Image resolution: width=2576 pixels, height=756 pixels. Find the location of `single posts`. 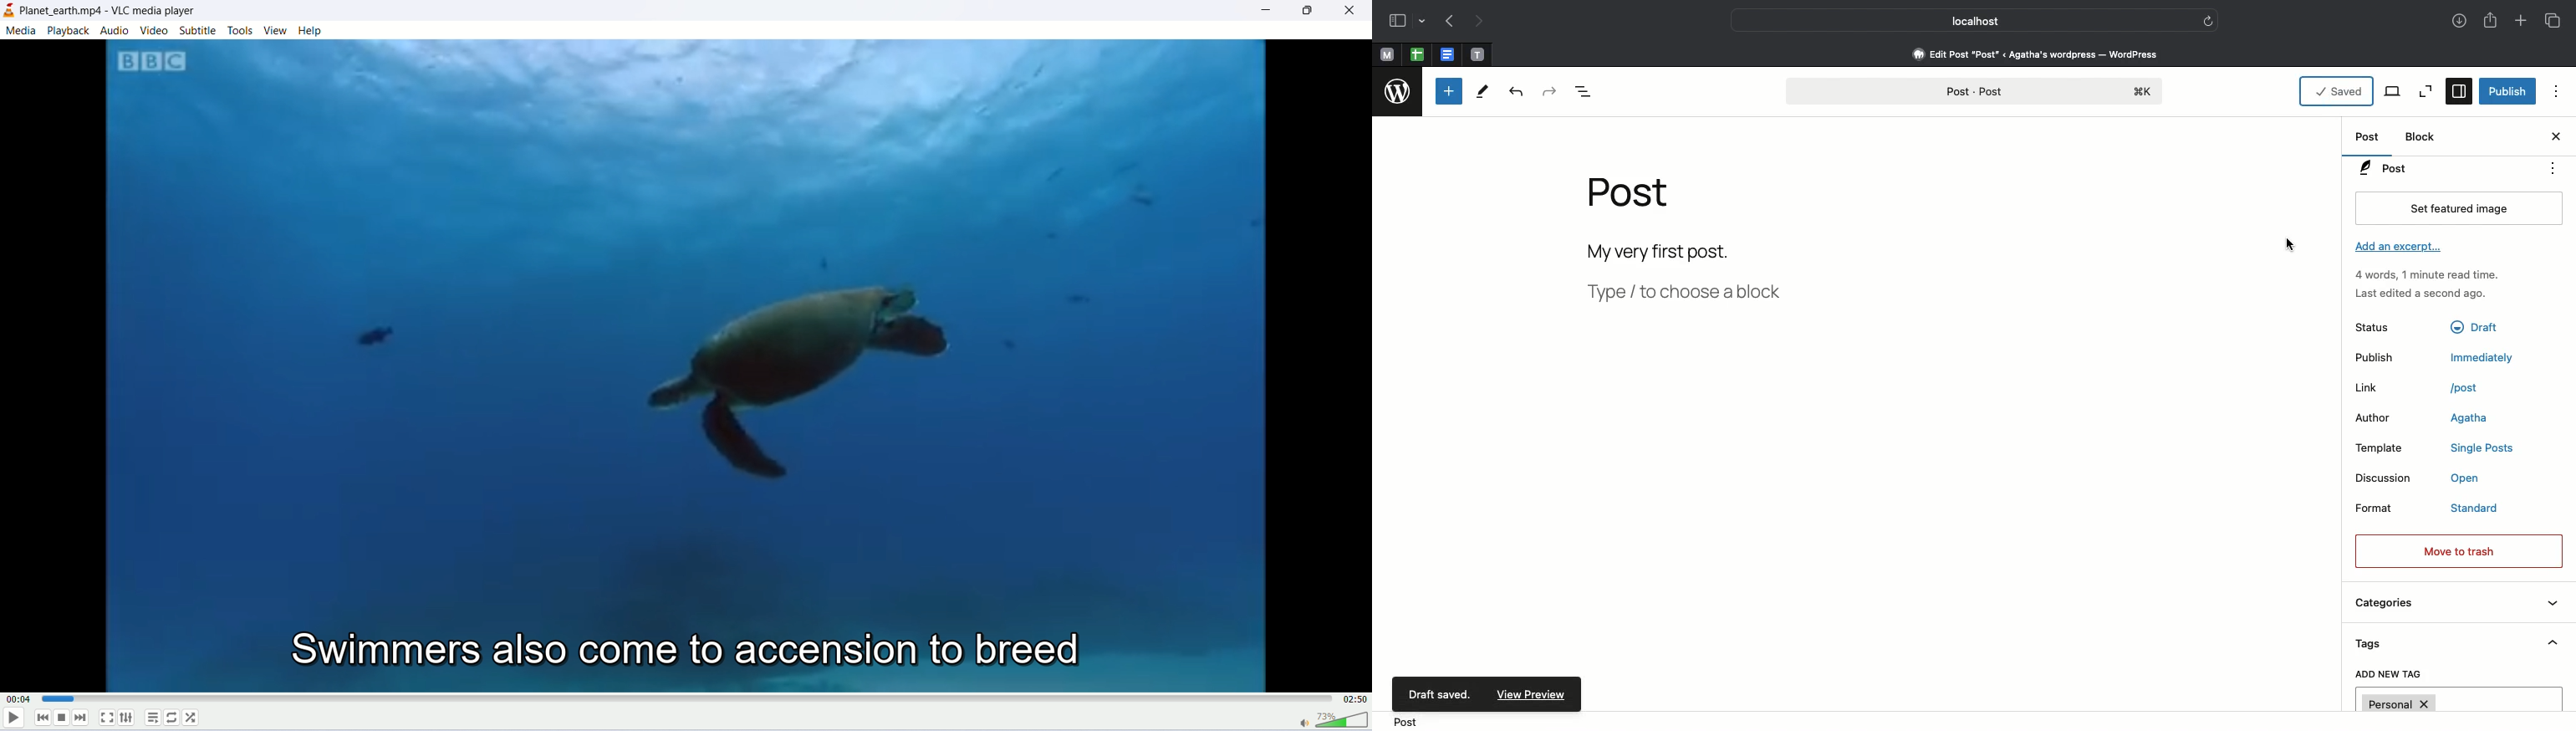

single posts is located at coordinates (2481, 448).